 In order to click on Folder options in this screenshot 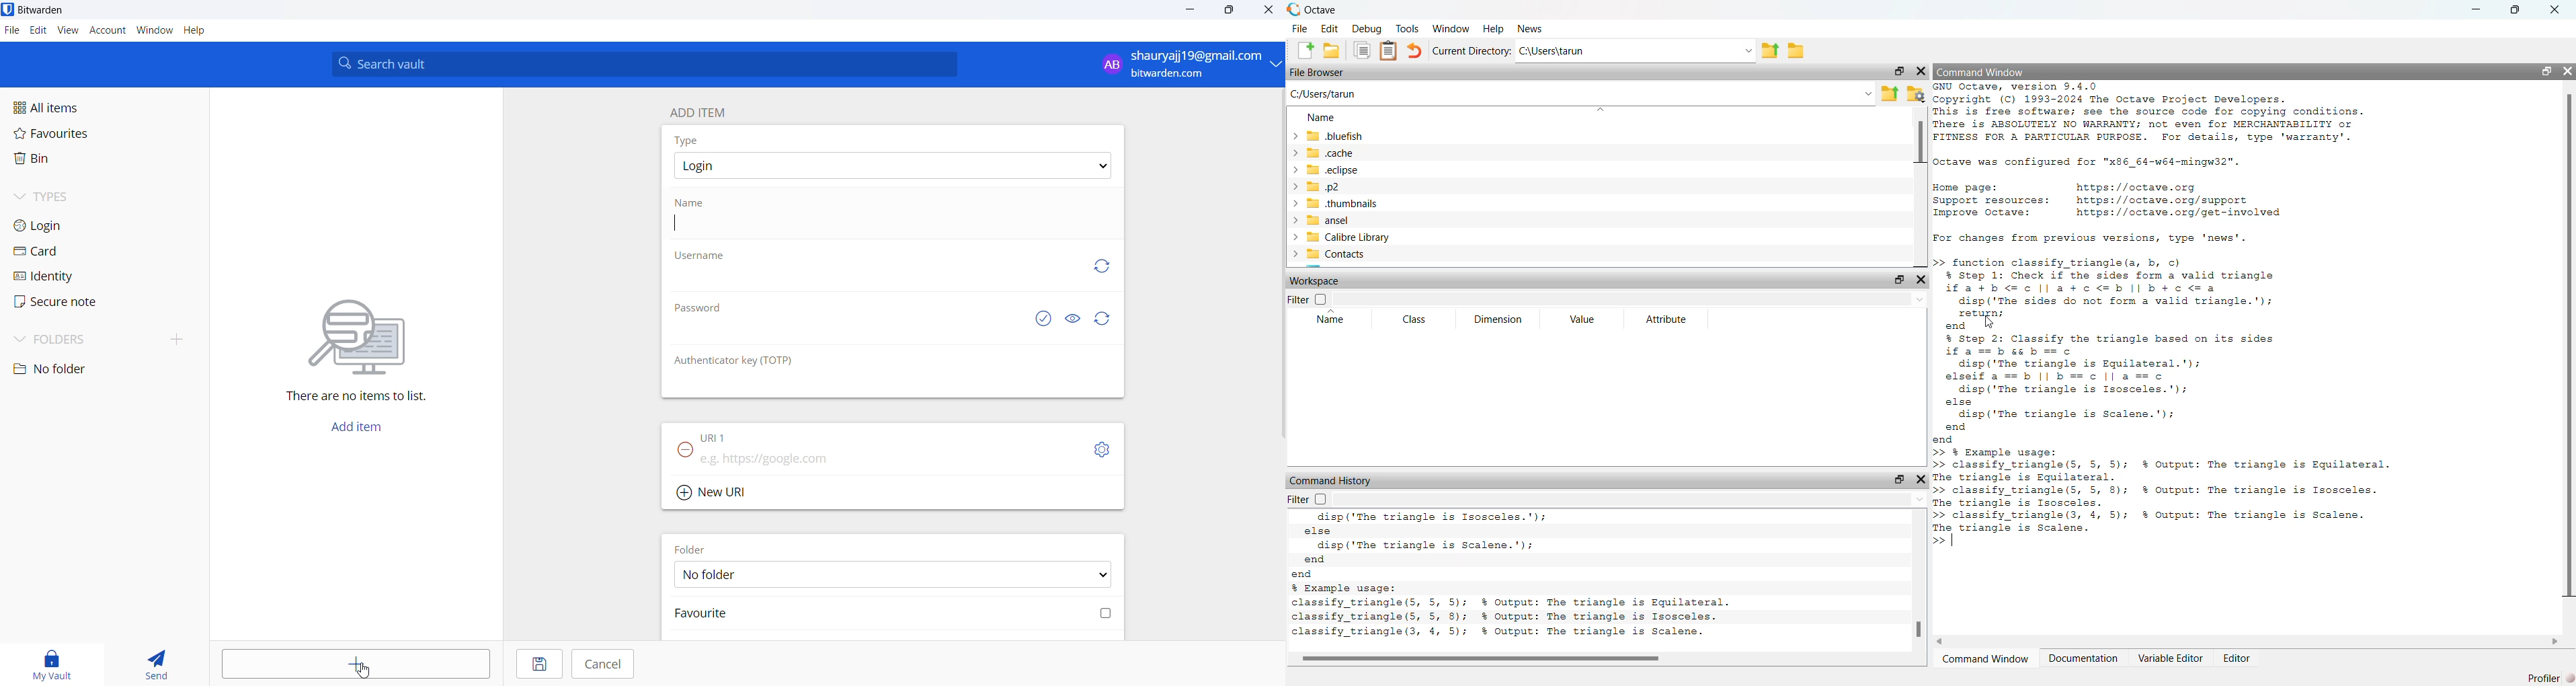, I will do `click(893, 574)`.